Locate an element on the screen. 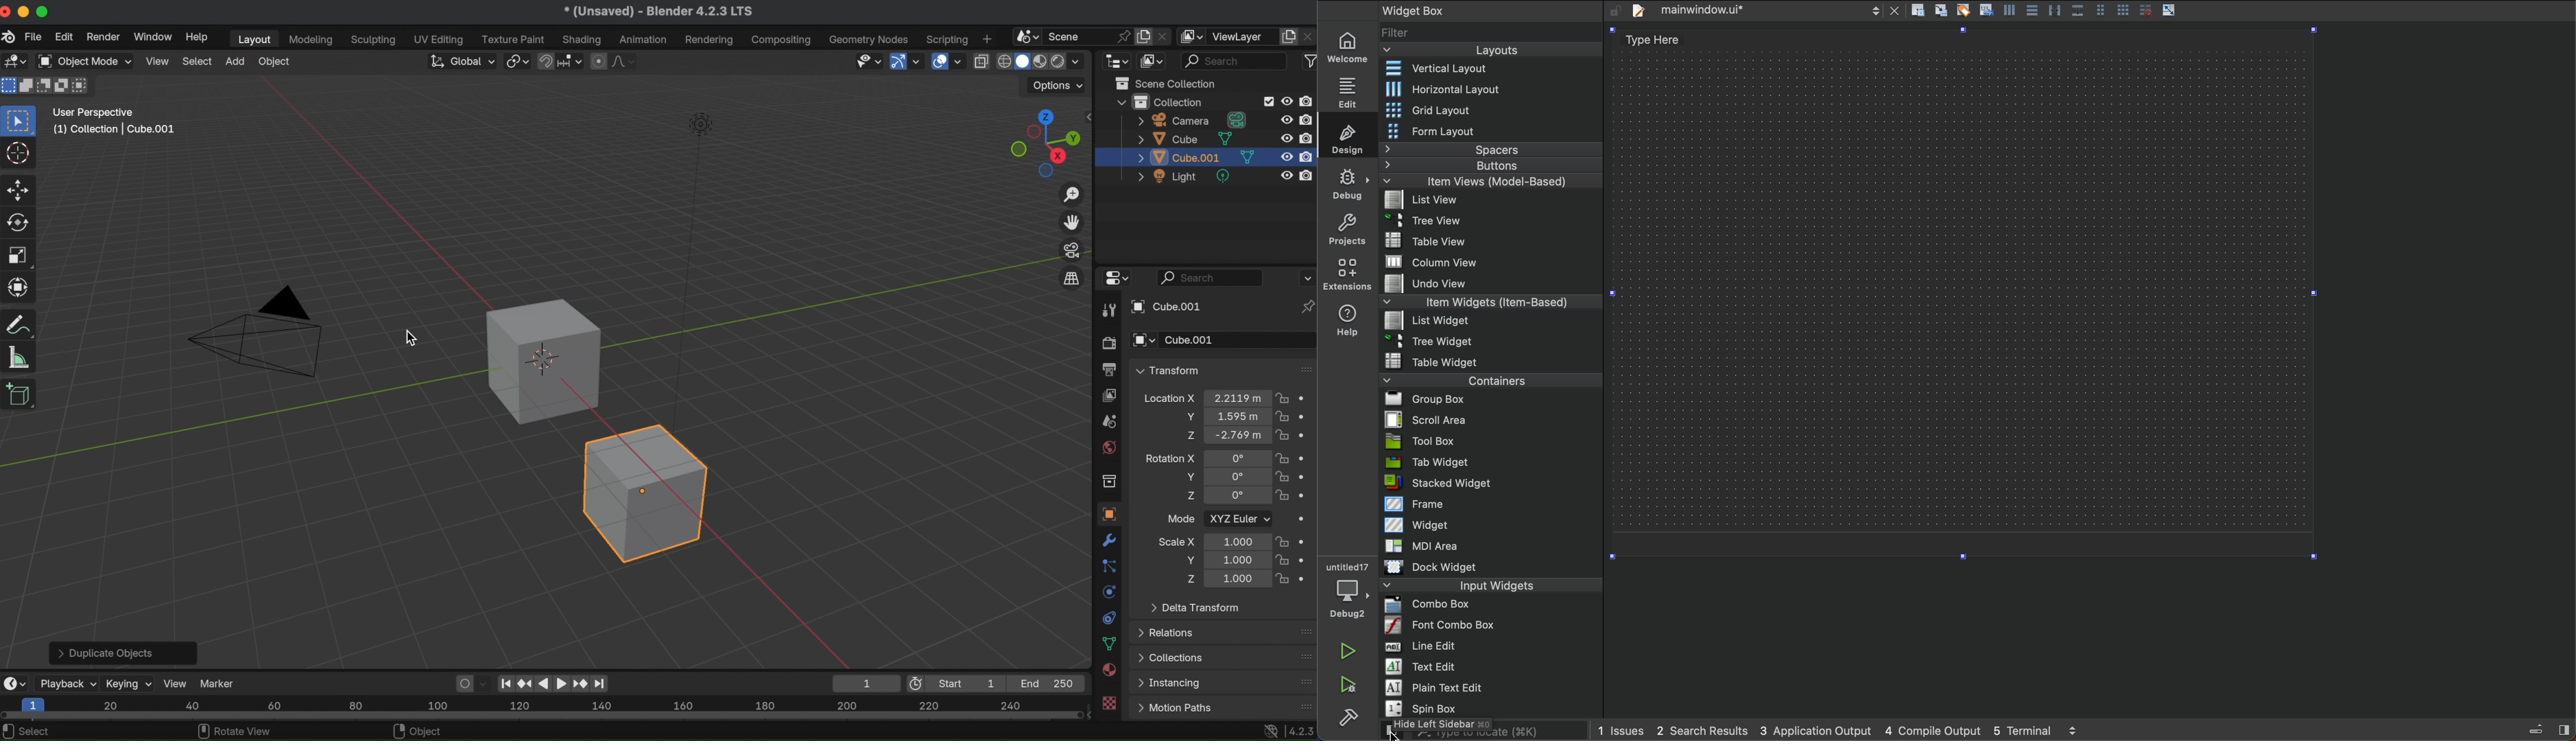  file tab is located at coordinates (1755, 11).